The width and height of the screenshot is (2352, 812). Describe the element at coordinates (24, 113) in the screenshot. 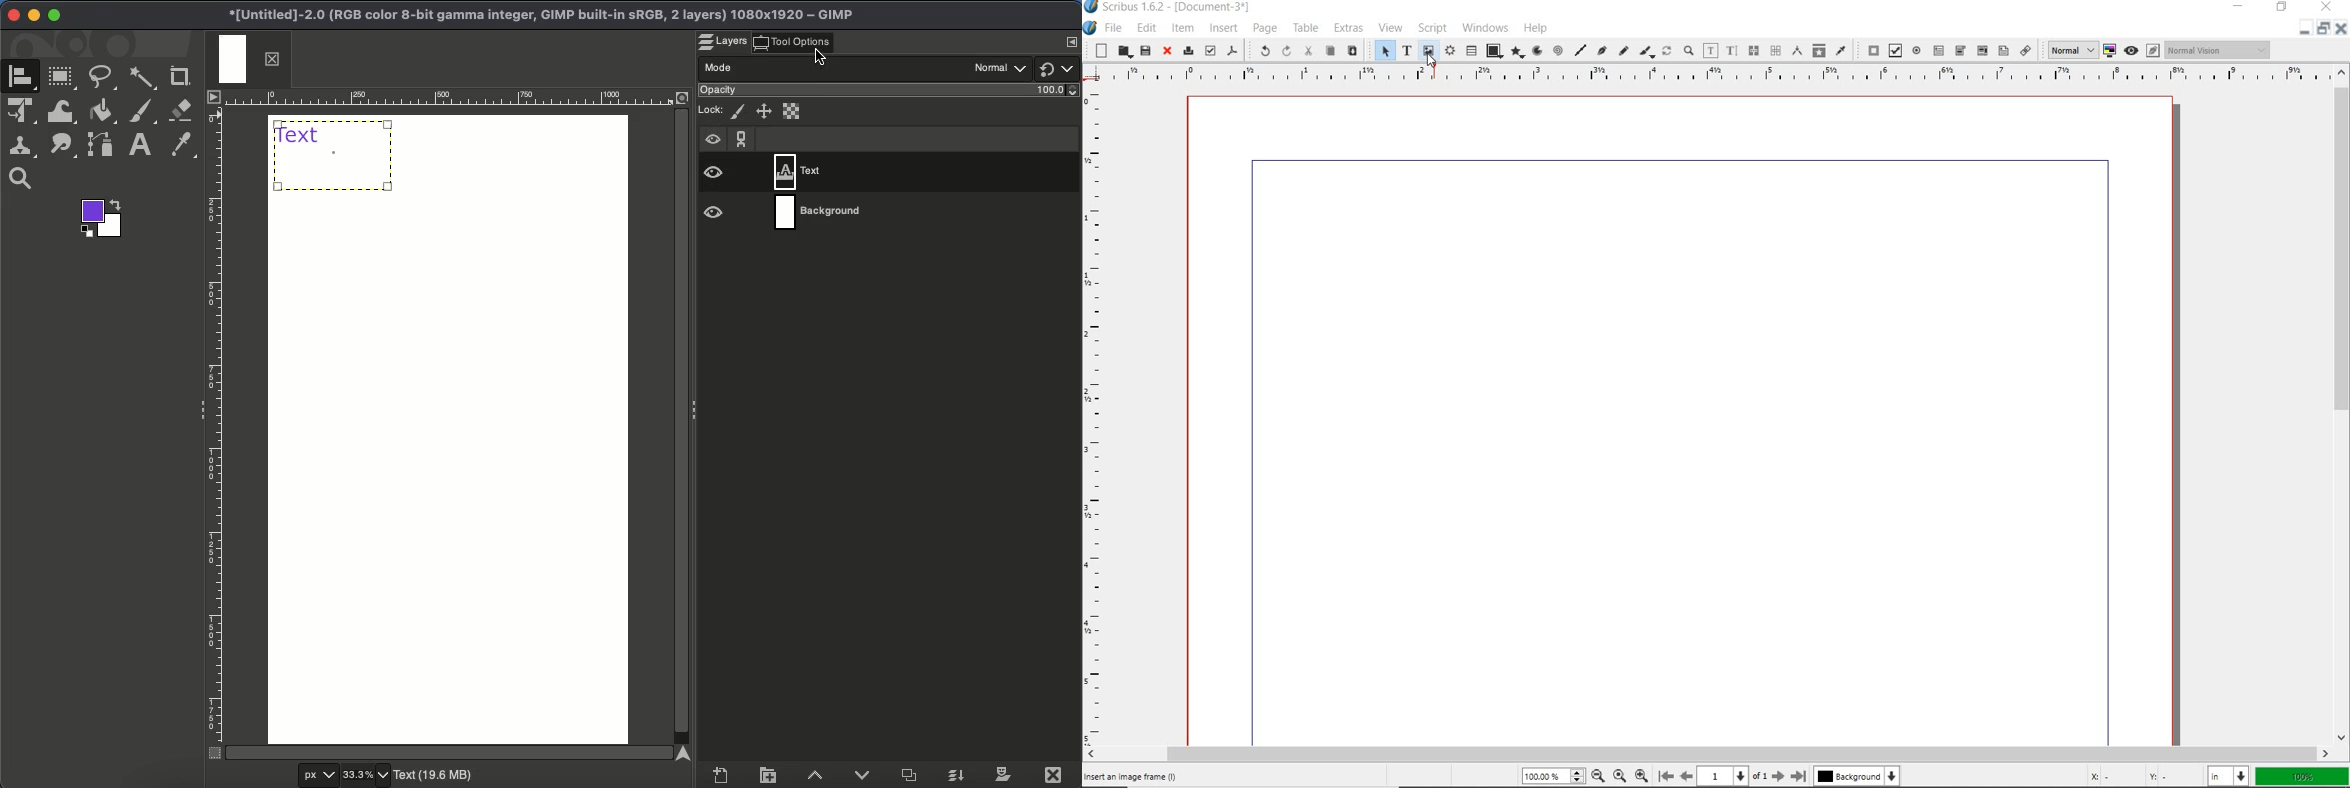

I see `Unified transformation` at that location.